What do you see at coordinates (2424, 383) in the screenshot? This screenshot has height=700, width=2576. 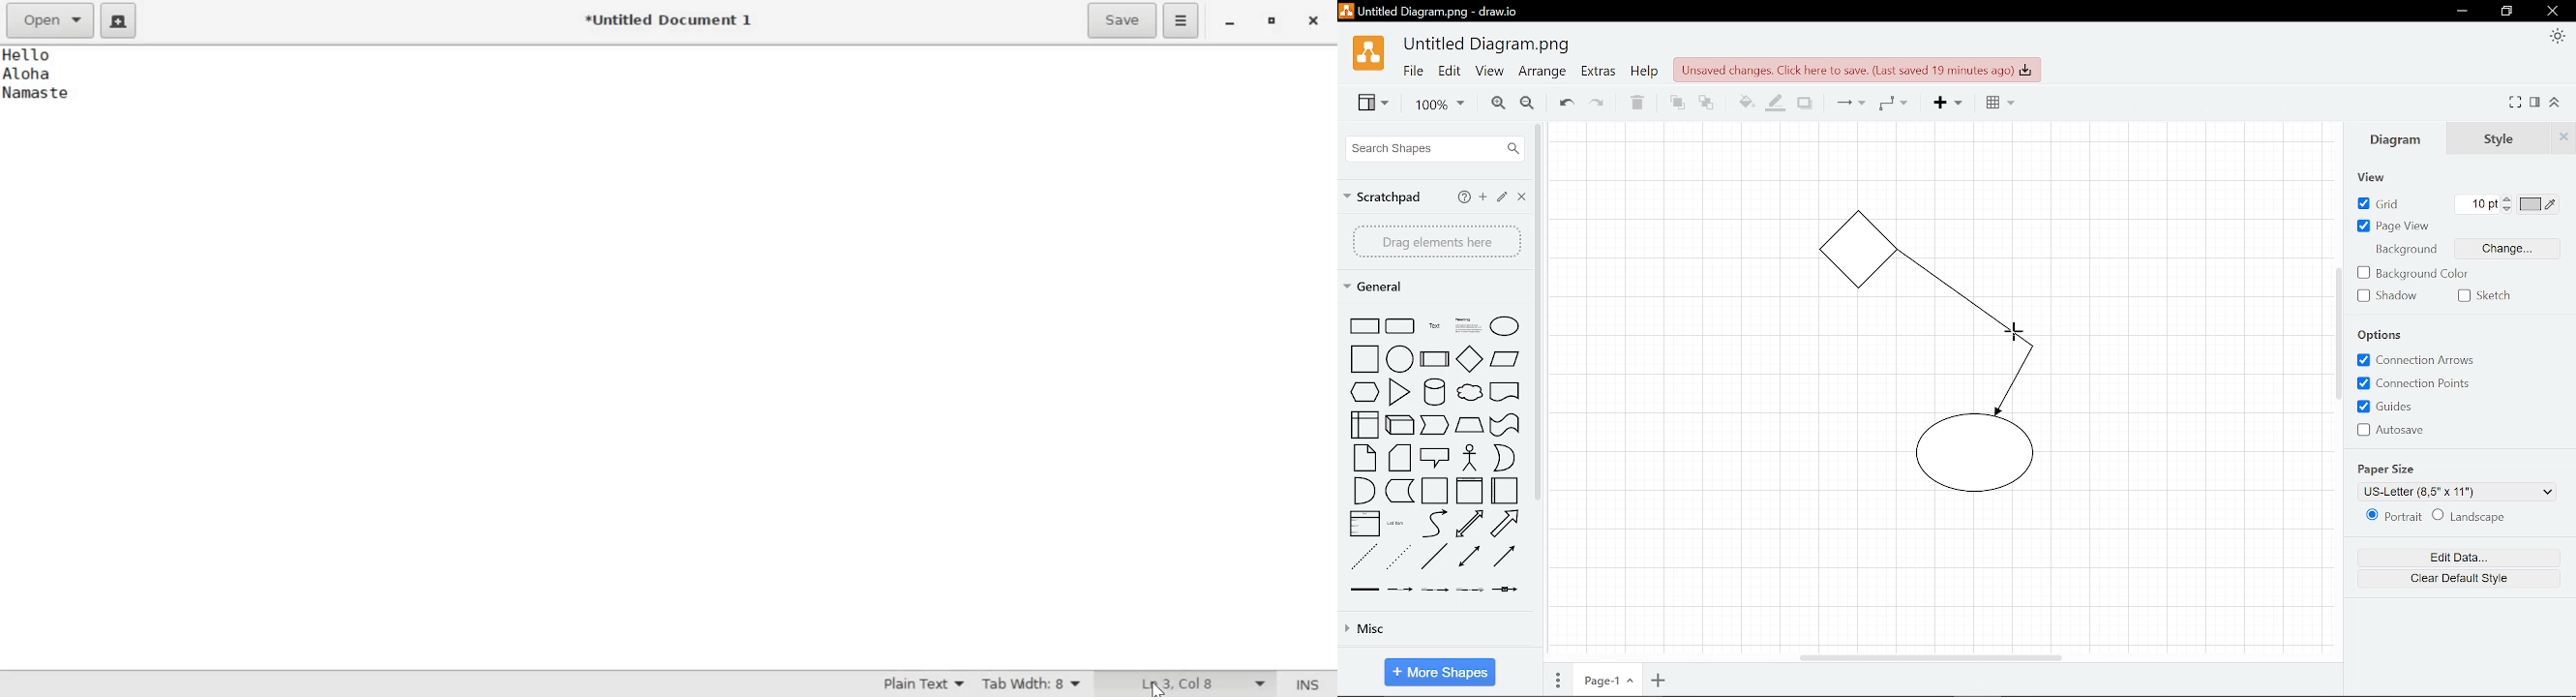 I see `Connection points` at bounding box center [2424, 383].